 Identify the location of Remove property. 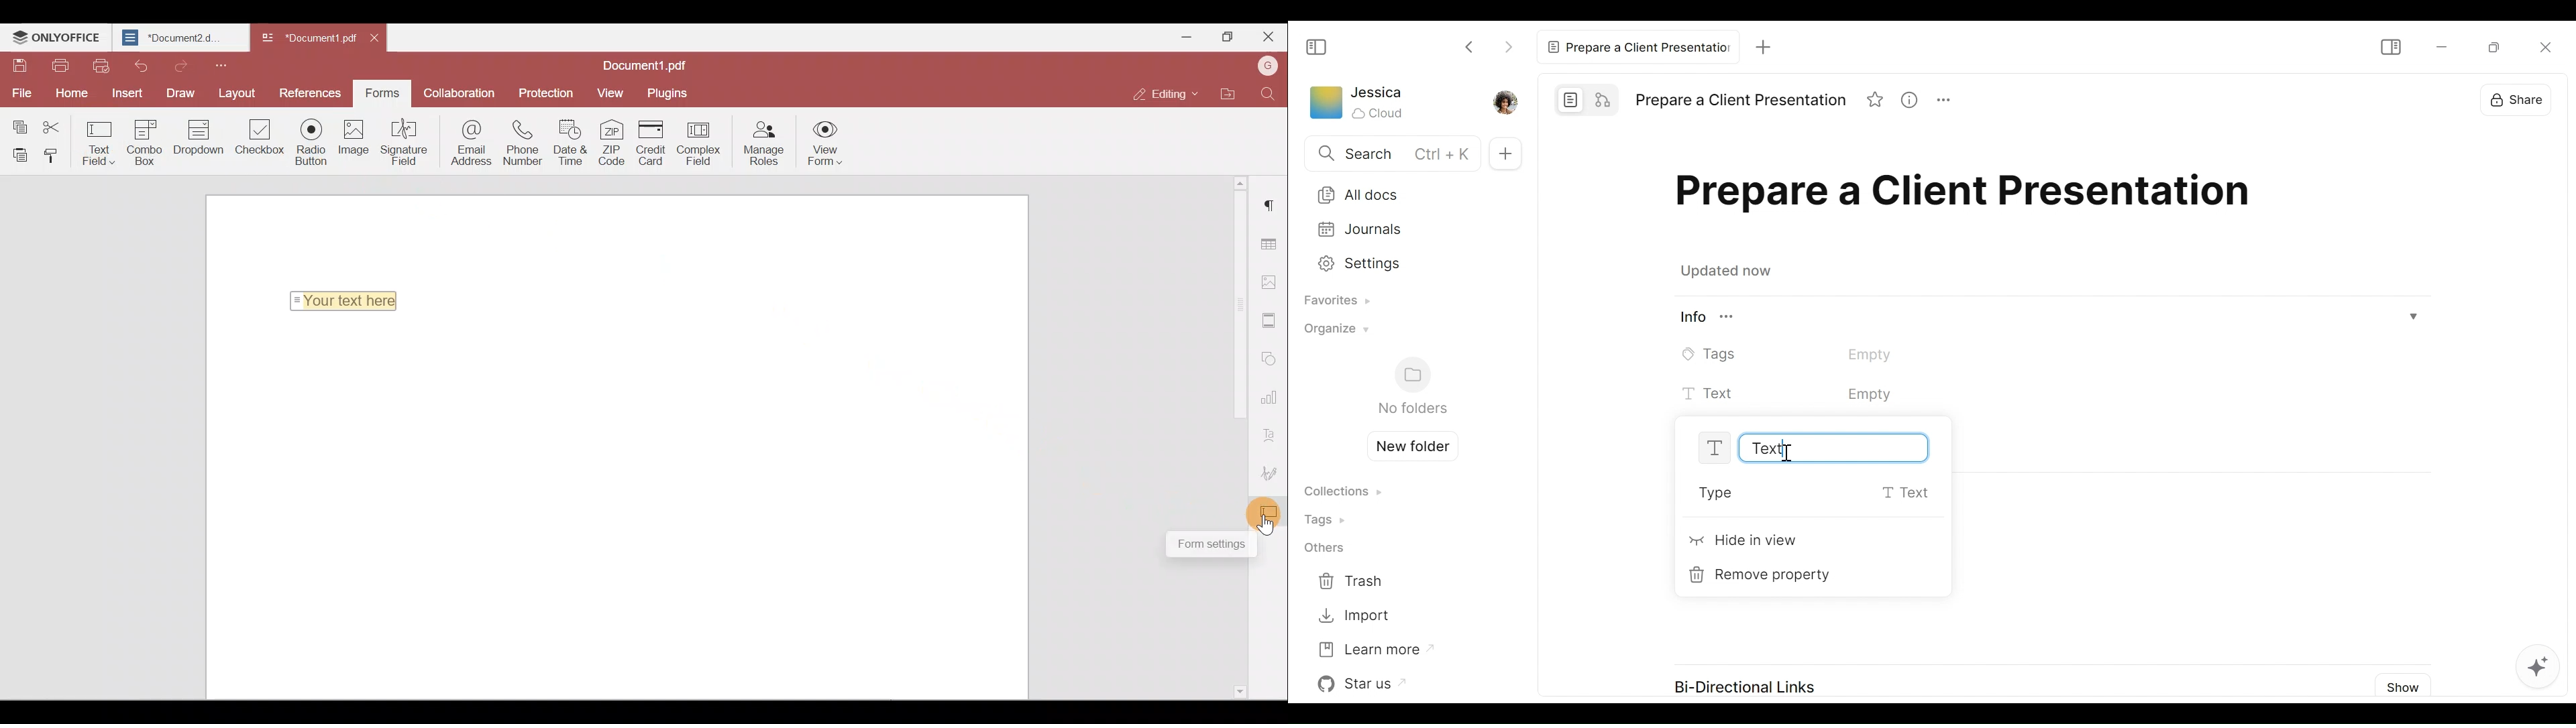
(1764, 575).